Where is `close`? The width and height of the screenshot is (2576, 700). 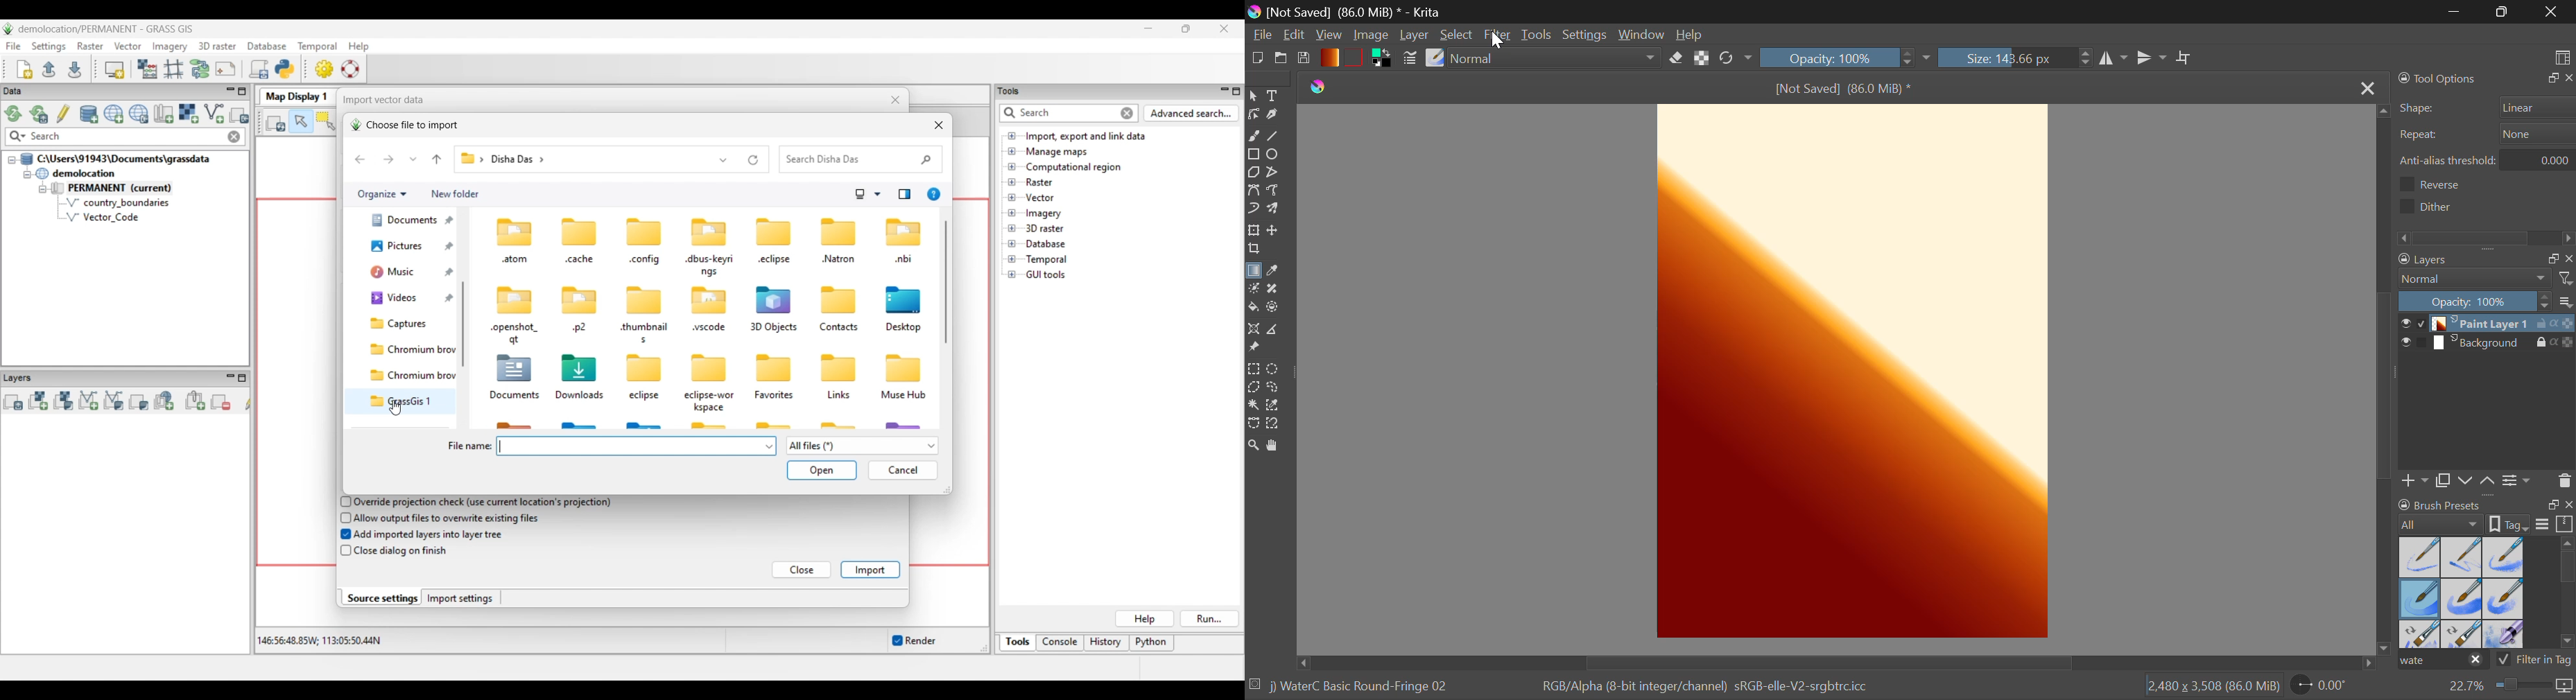 close is located at coordinates (2568, 259).